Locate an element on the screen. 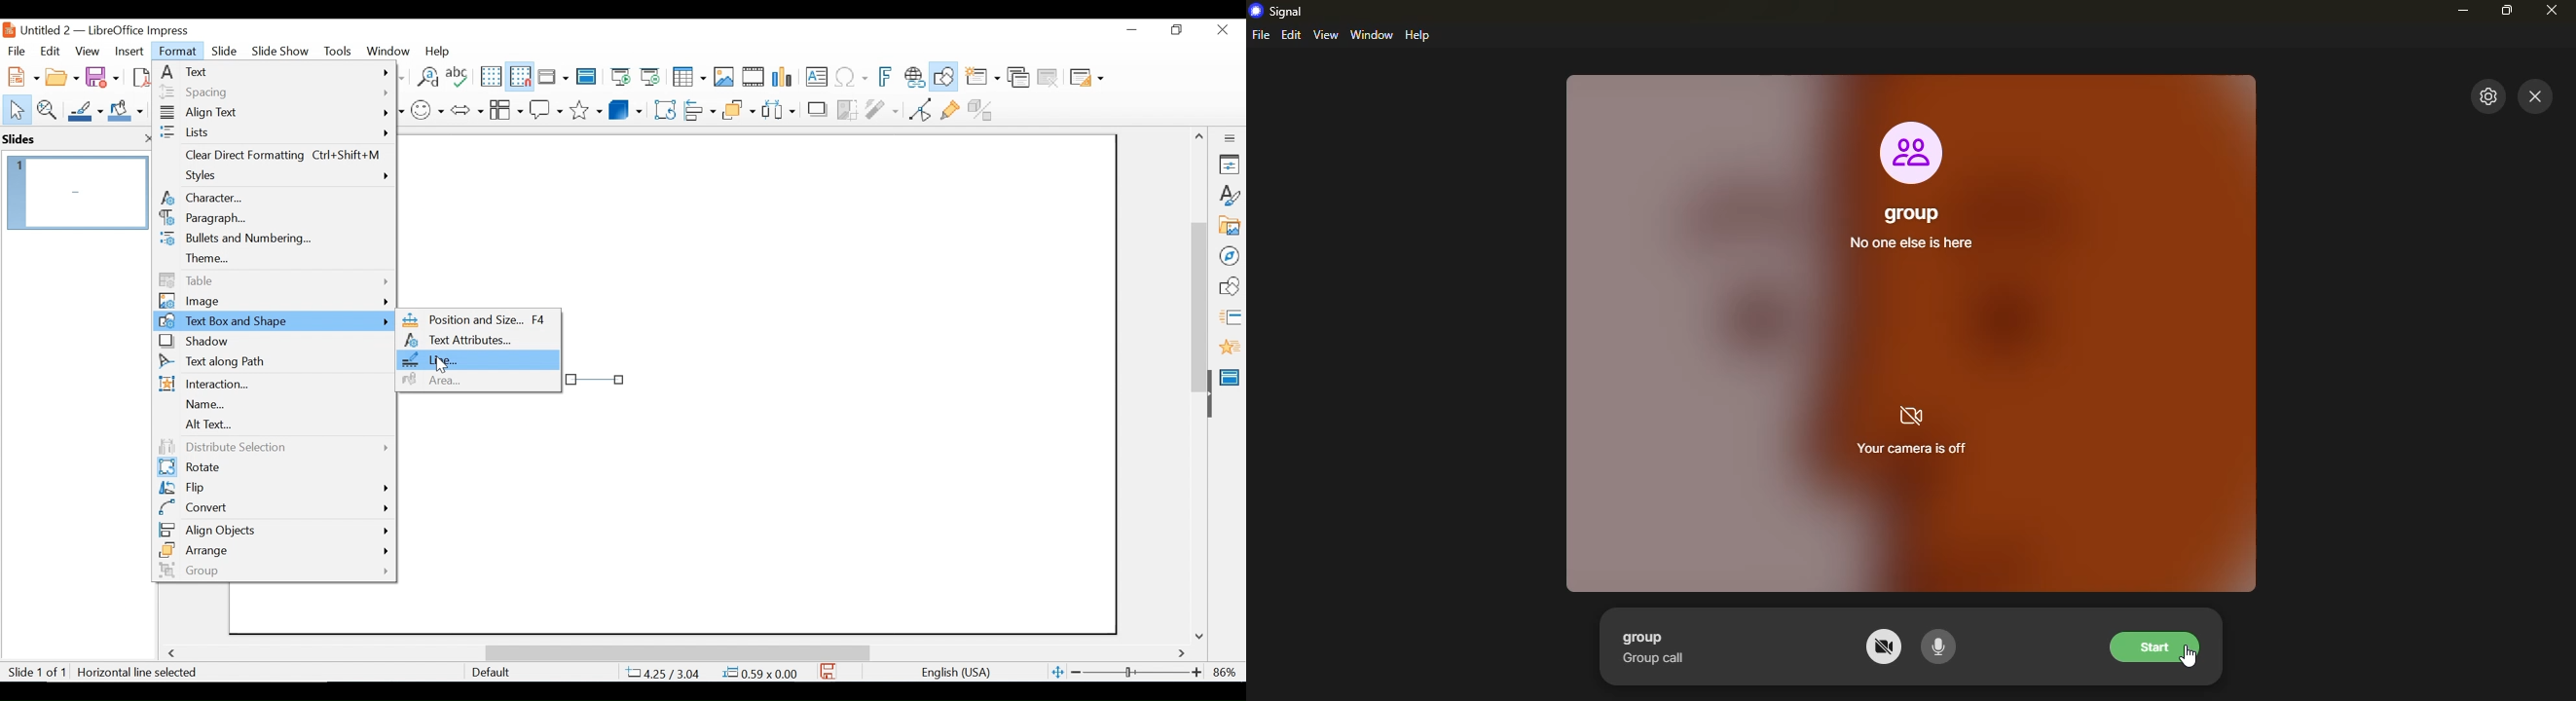 The height and width of the screenshot is (728, 2576). Shadow Image is located at coordinates (818, 108).